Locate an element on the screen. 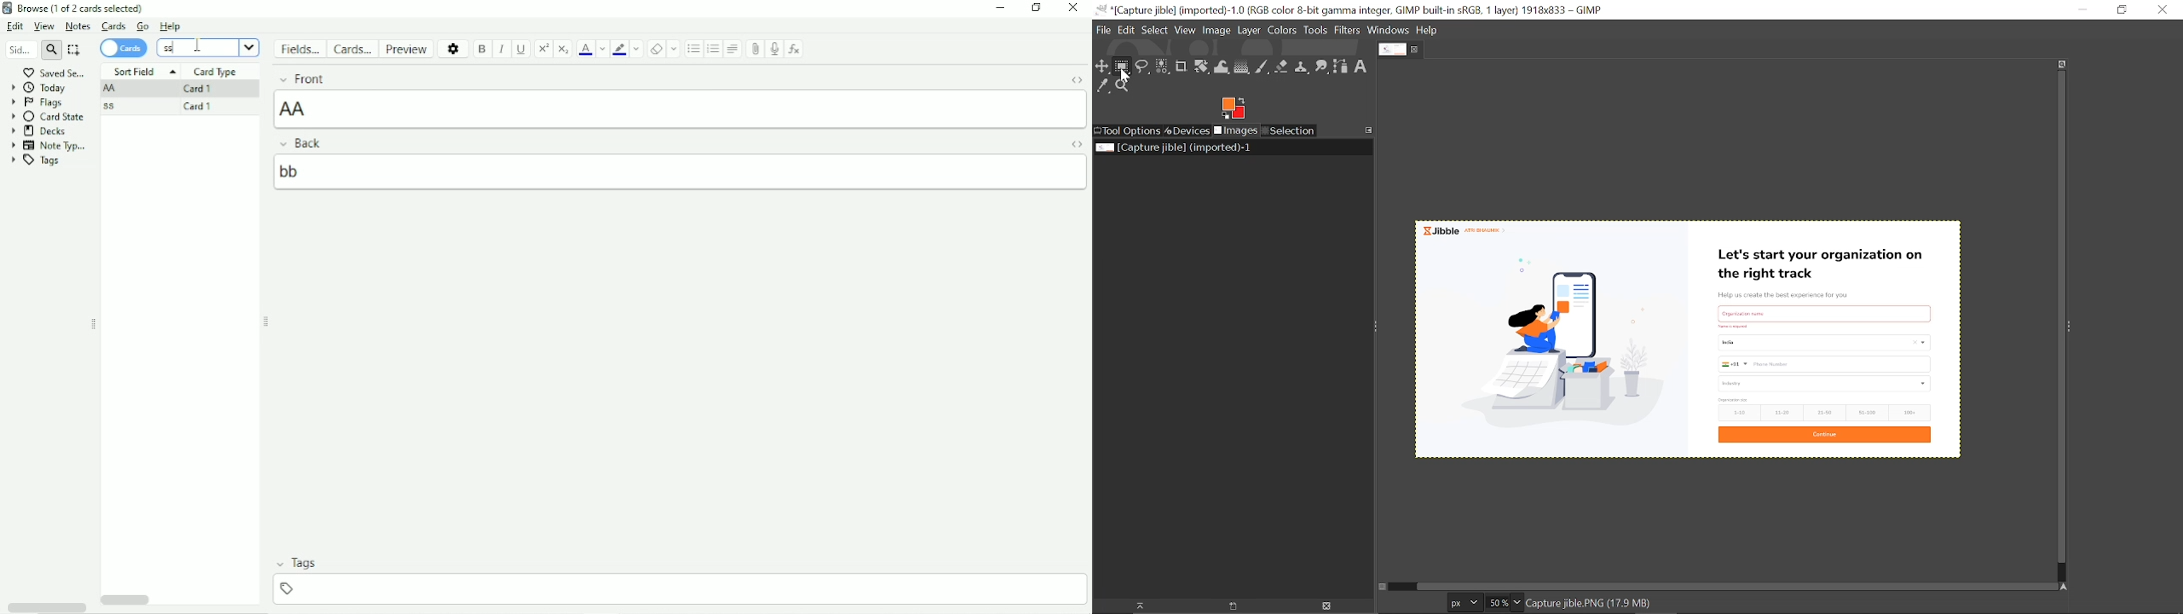 The image size is (2184, 616). Cards is located at coordinates (112, 26).